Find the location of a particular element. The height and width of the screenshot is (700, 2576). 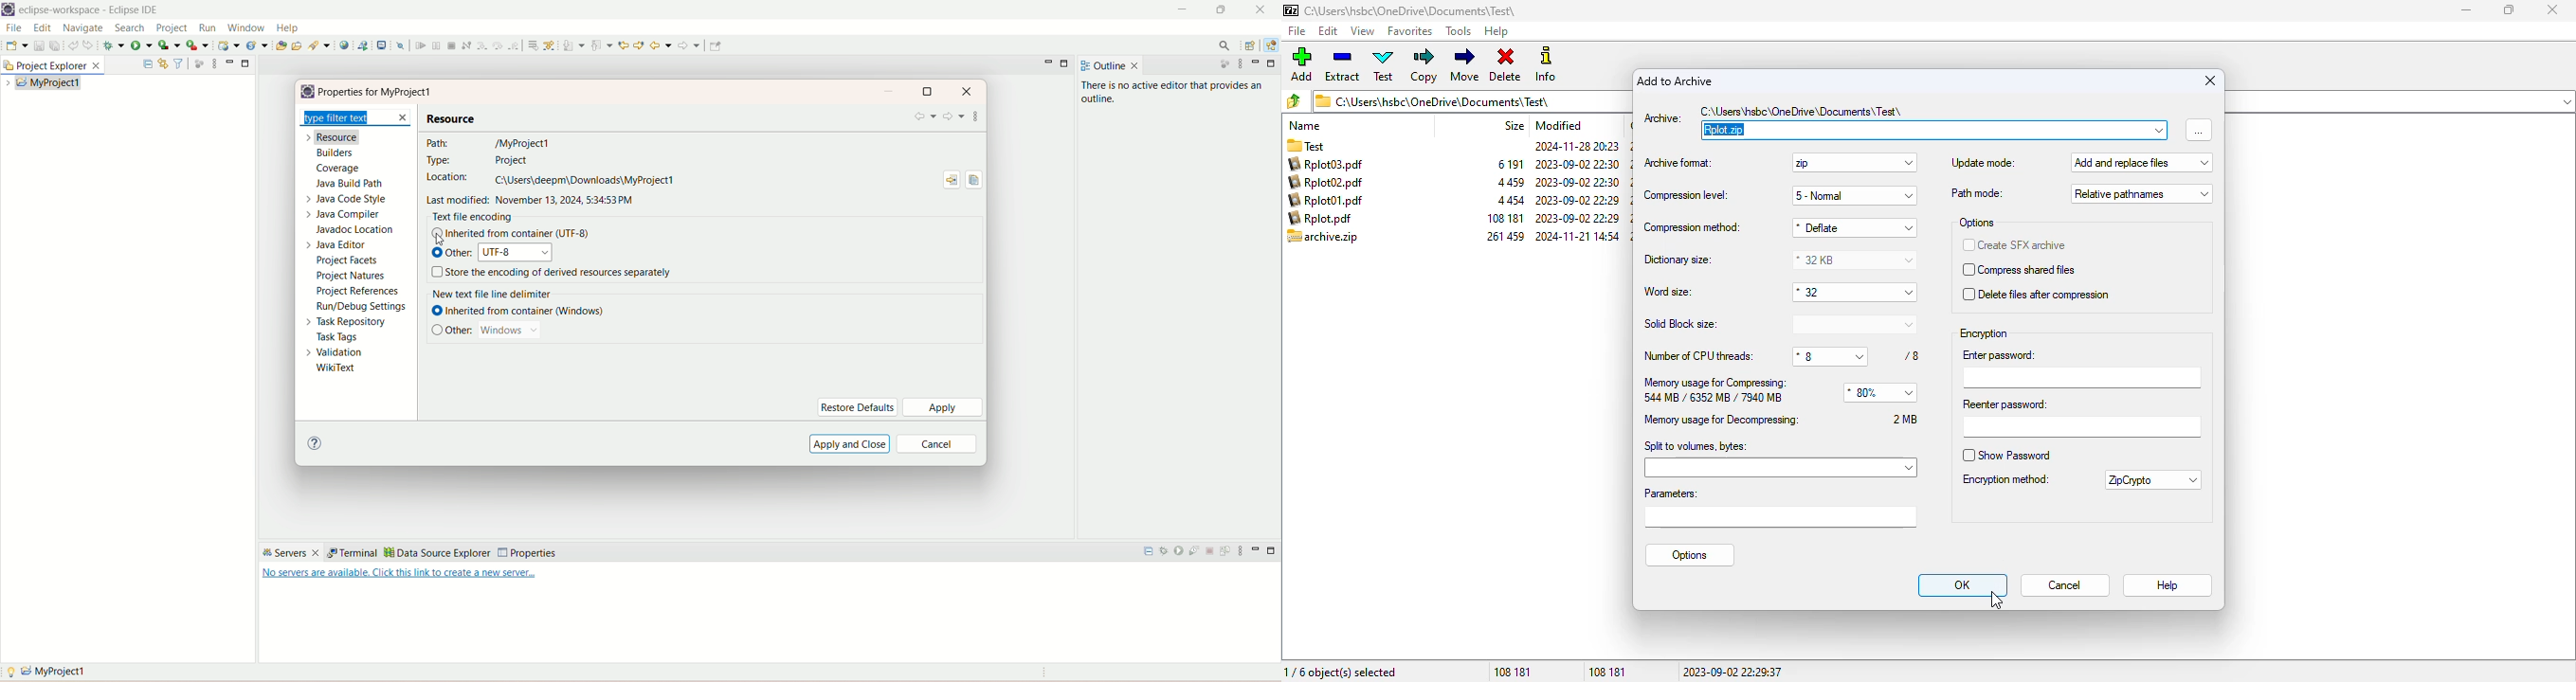

help is located at coordinates (1497, 31).